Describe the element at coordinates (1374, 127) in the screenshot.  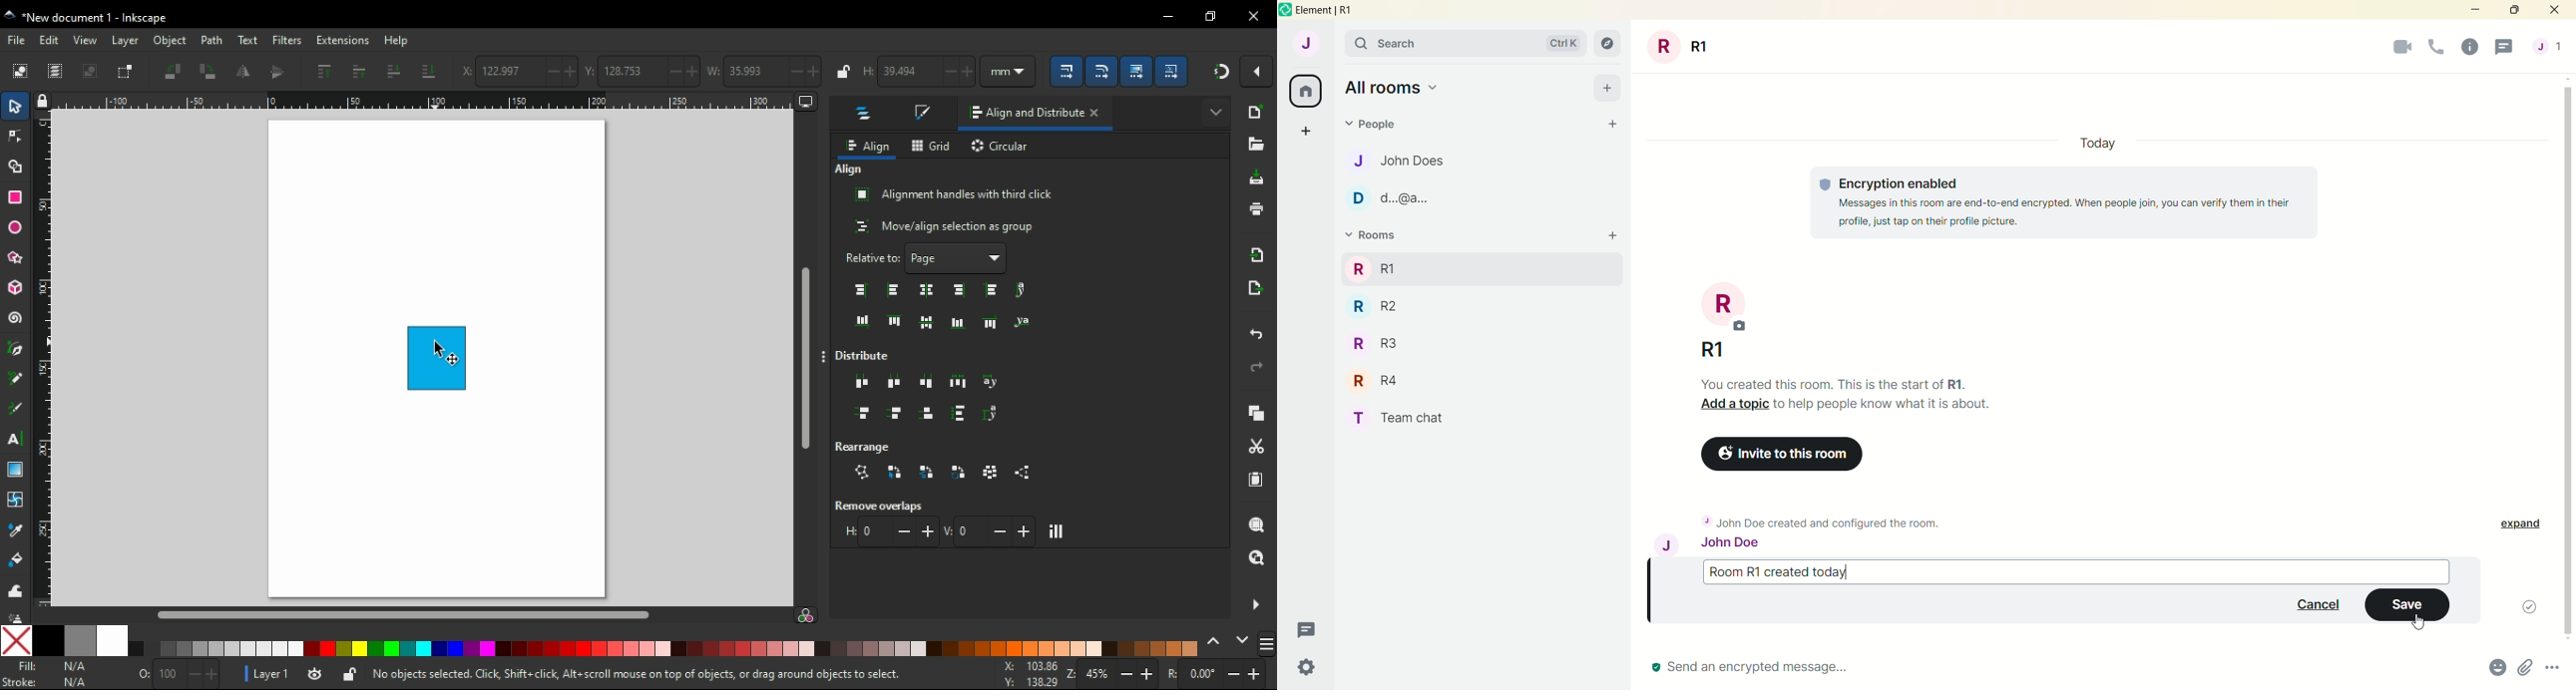
I see `people` at that location.